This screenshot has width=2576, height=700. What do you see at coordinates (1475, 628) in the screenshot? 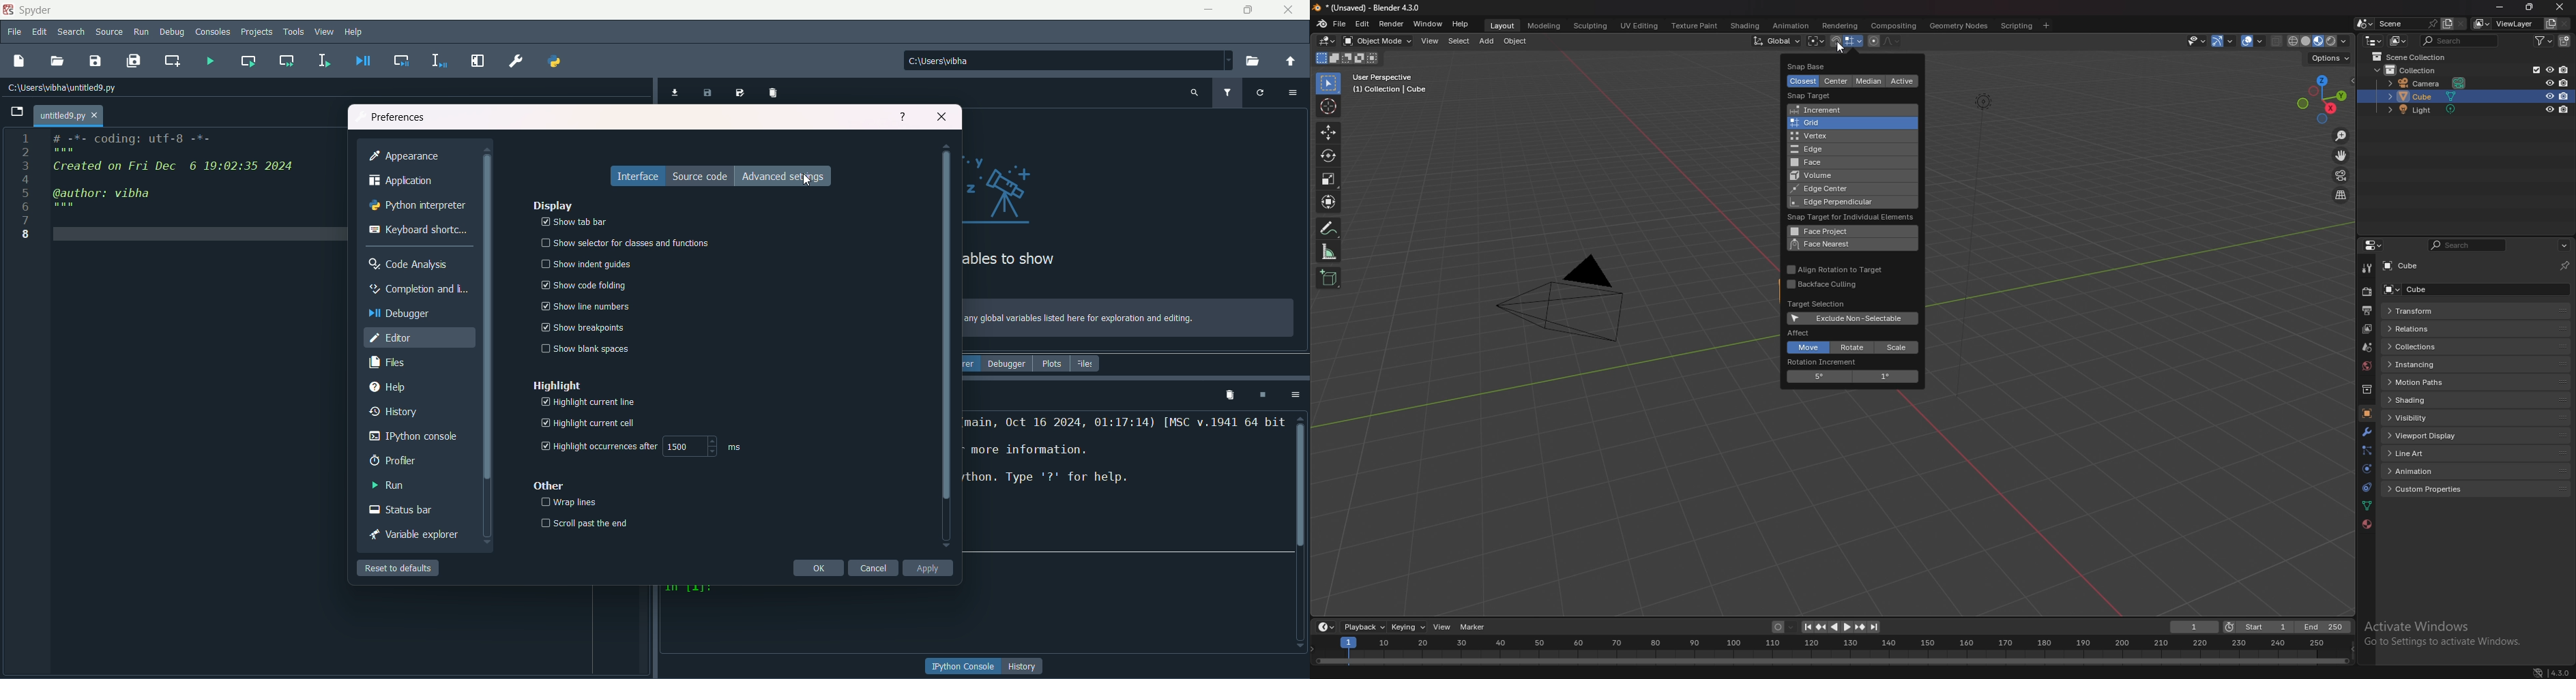
I see `marker` at bounding box center [1475, 628].